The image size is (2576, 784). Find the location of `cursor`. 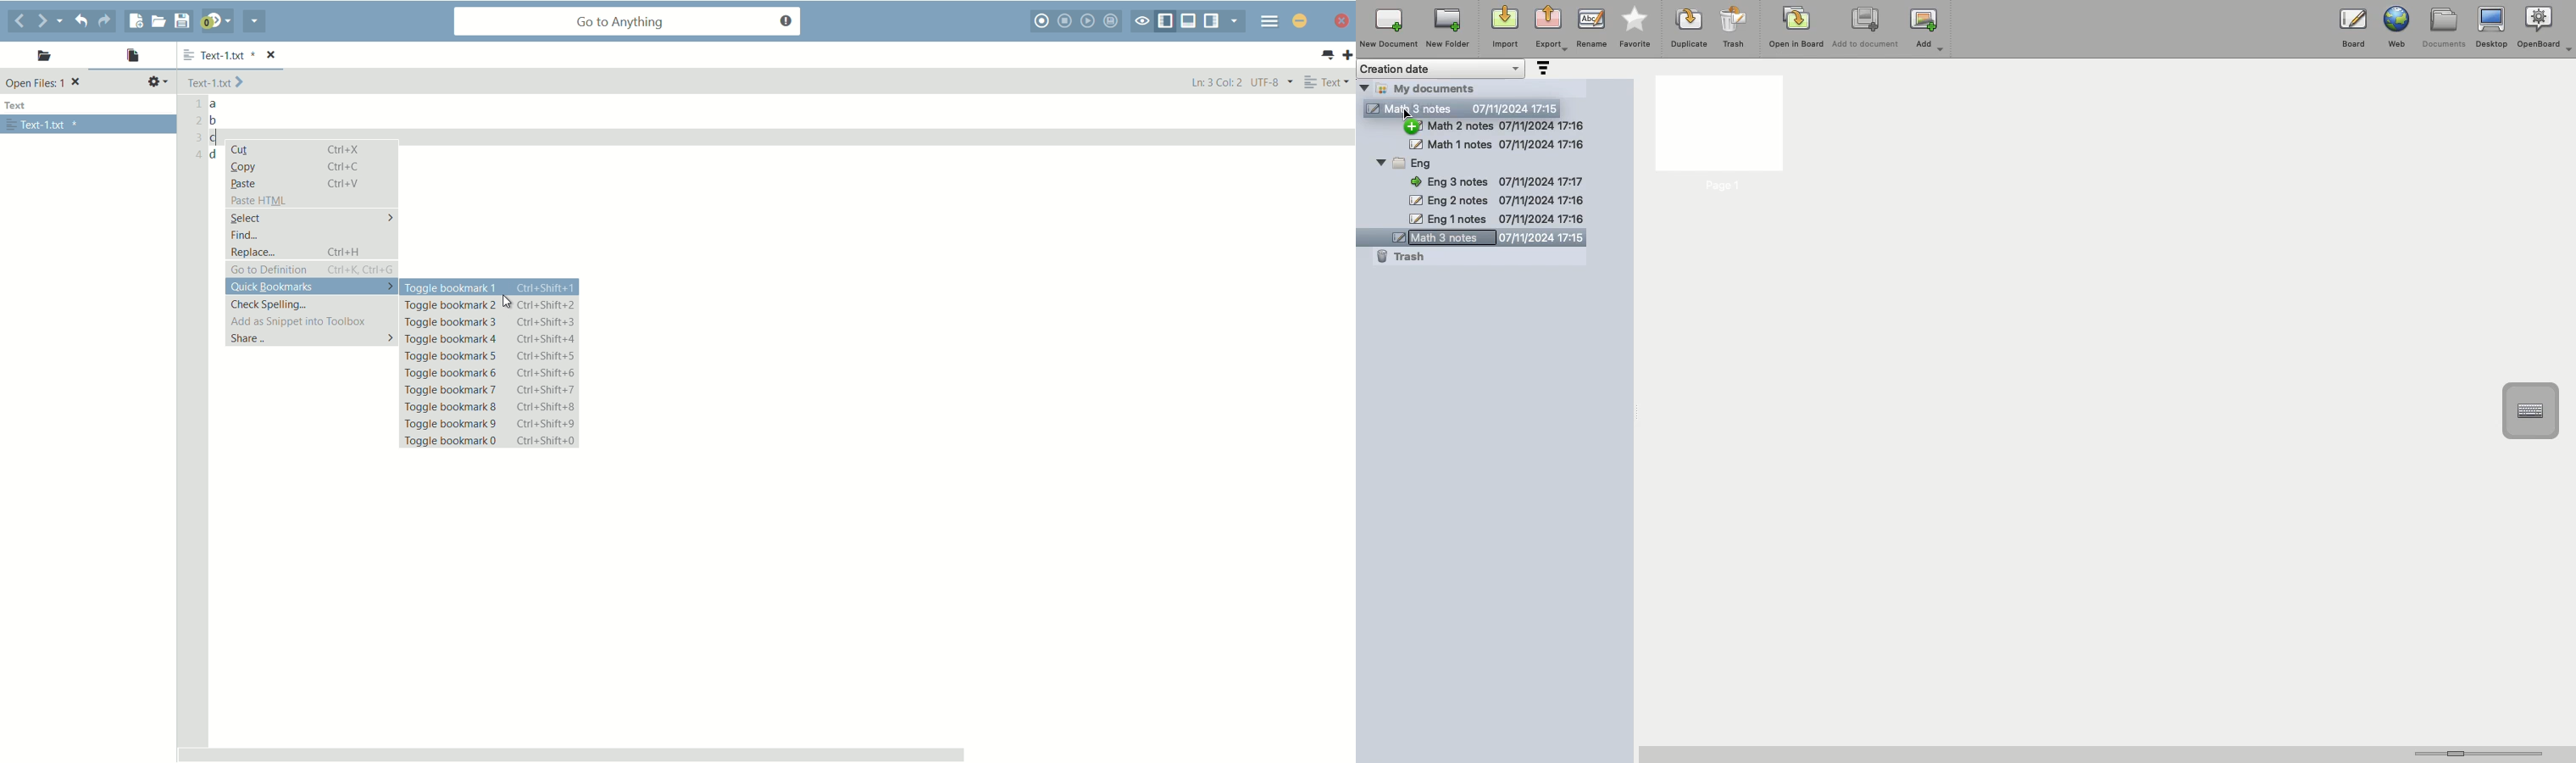

cursor is located at coordinates (508, 302).